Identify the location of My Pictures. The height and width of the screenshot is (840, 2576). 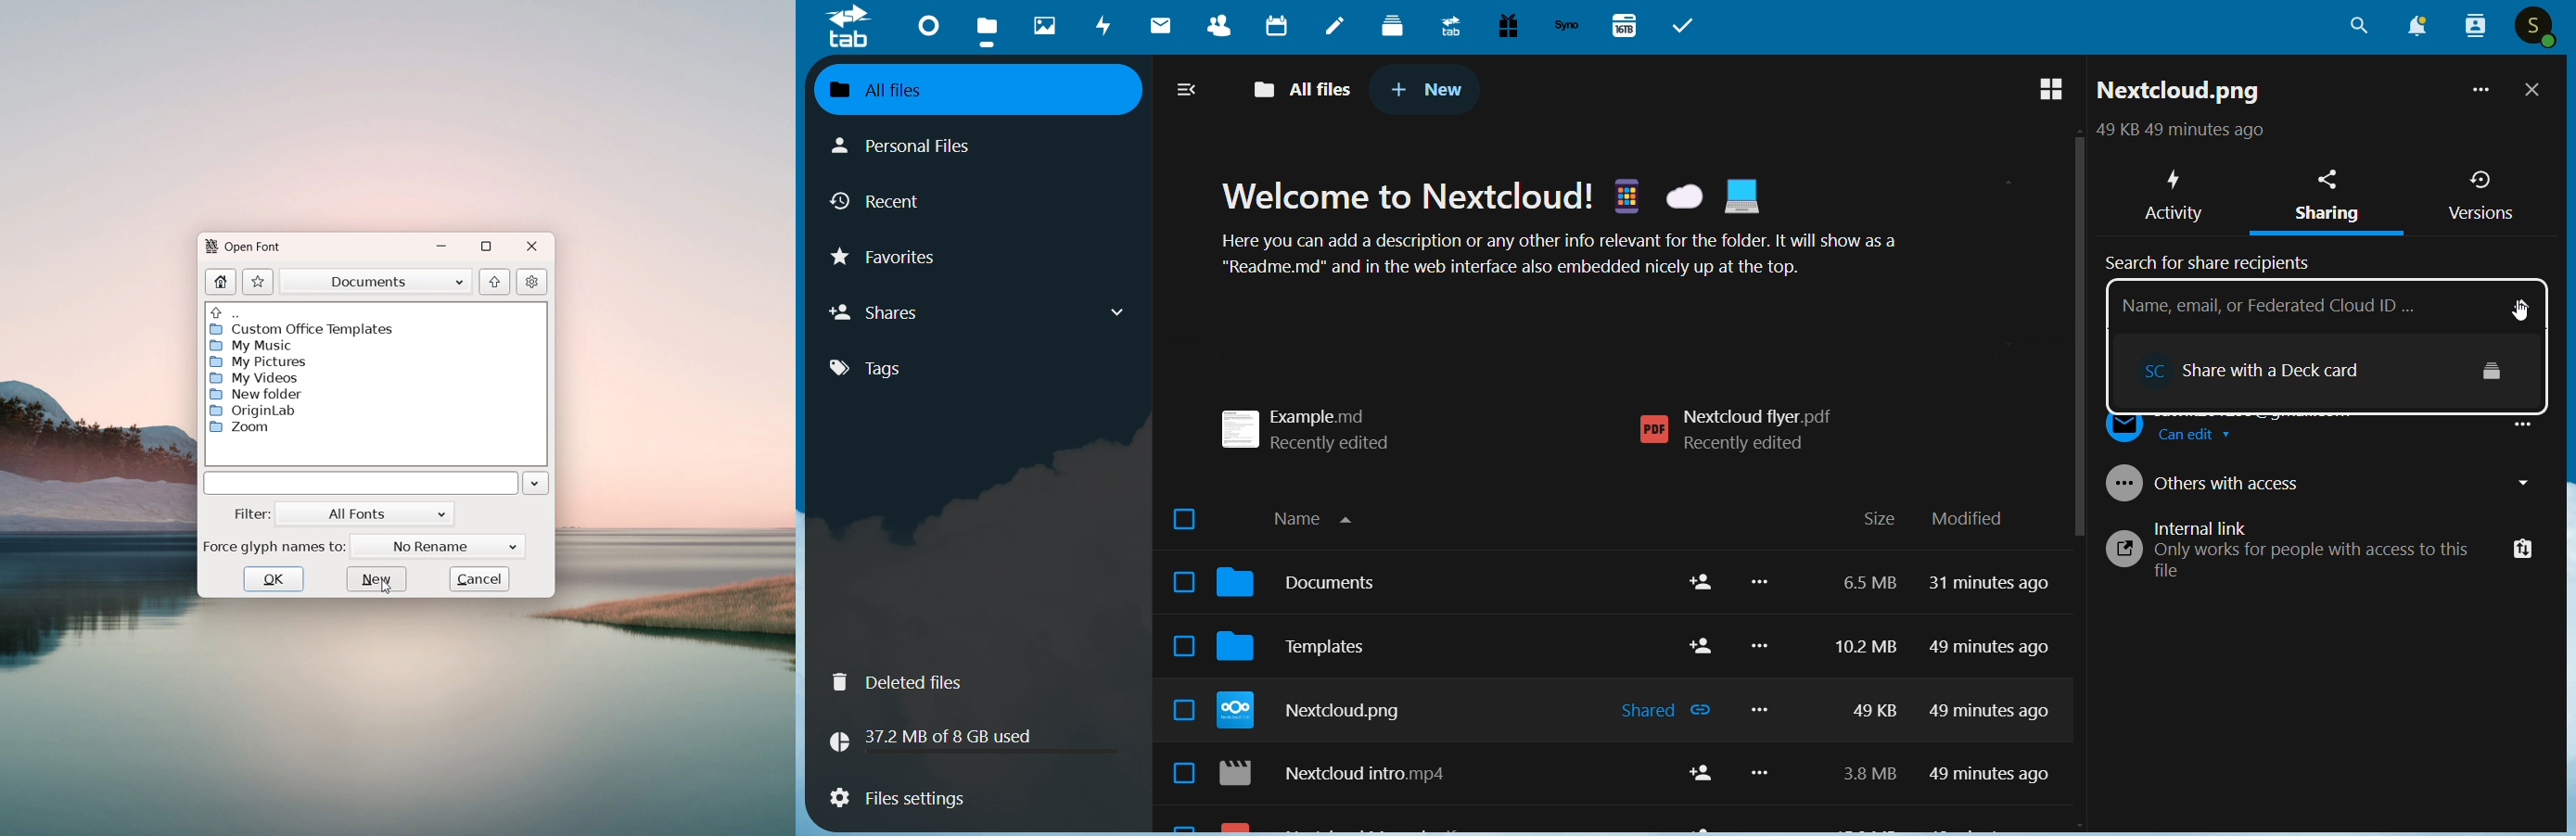
(256, 361).